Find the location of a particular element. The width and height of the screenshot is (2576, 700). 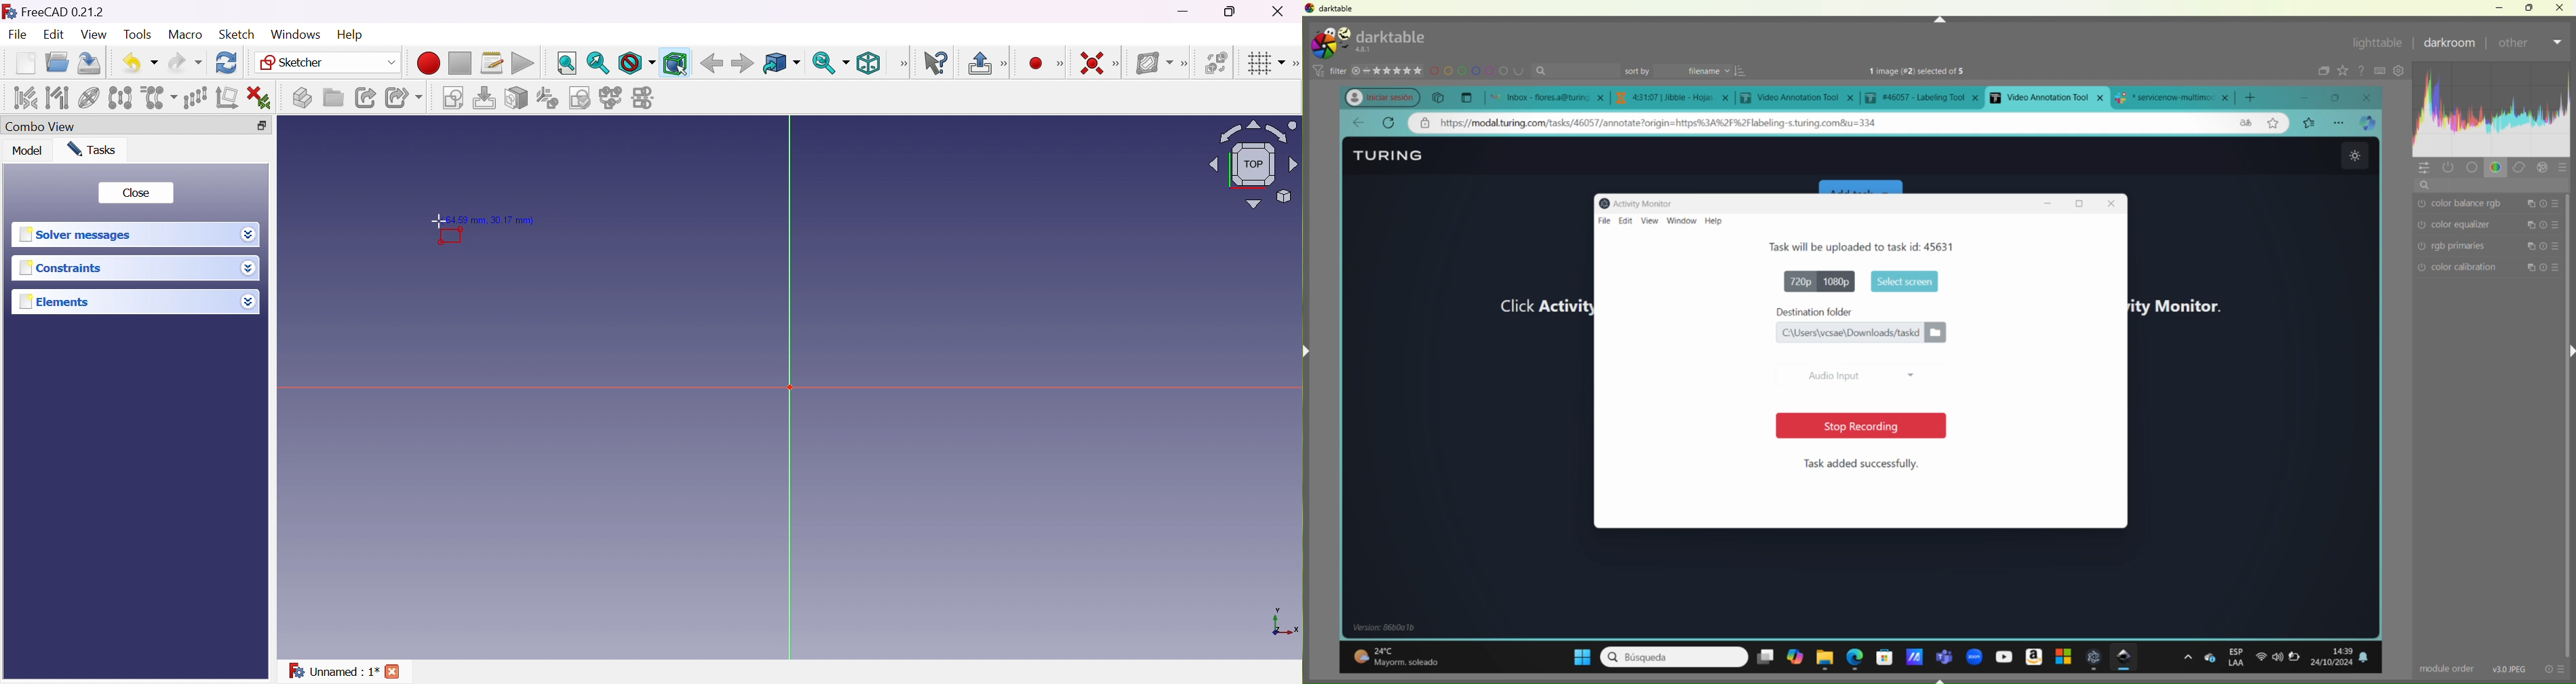

After is located at coordinates (2514, 42).